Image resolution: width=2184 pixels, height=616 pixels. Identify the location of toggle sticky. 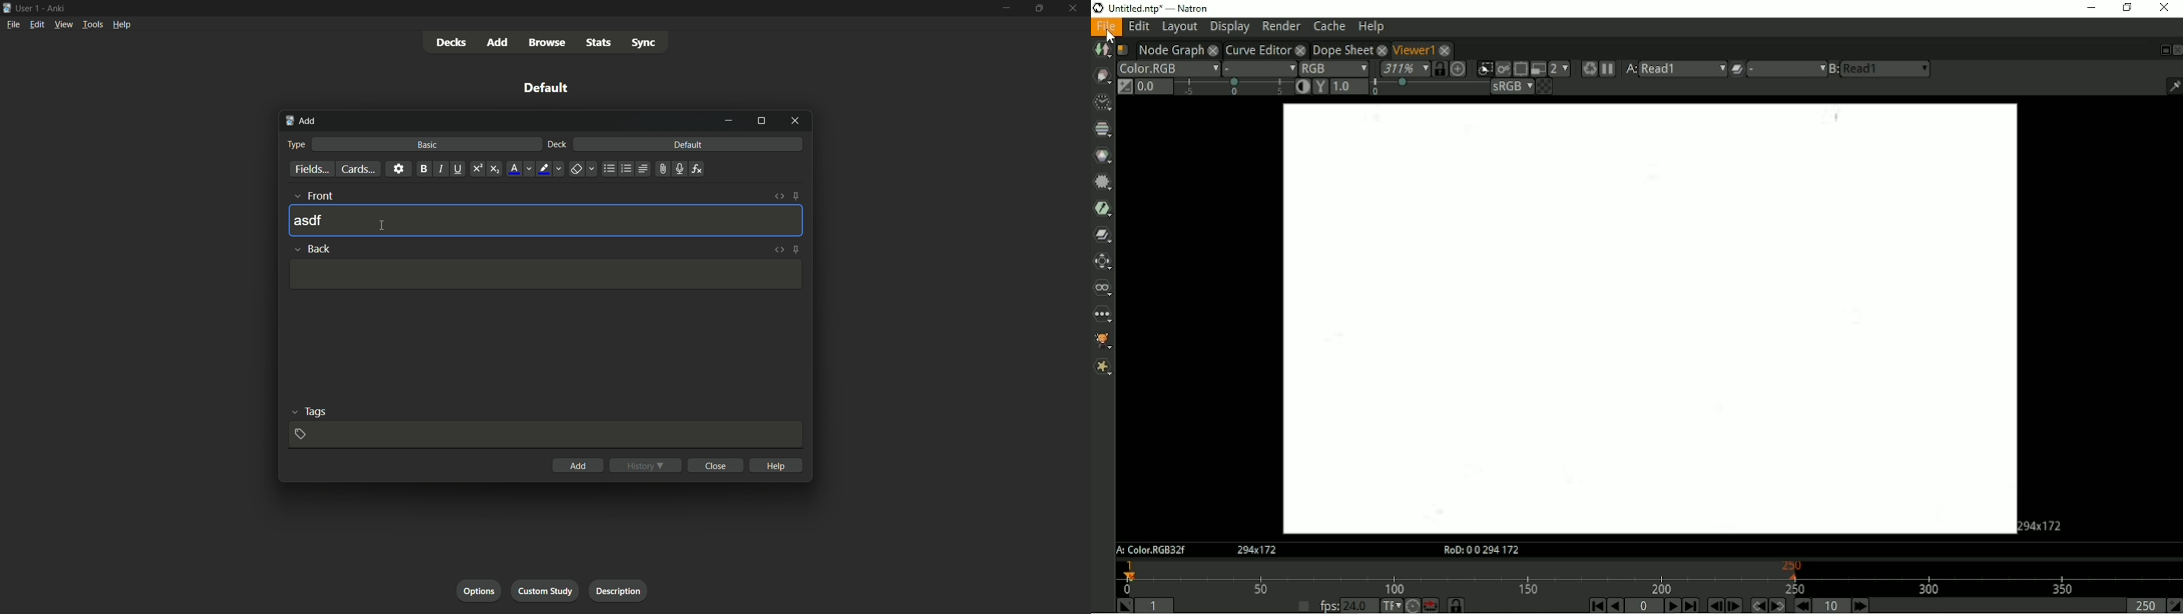
(796, 248).